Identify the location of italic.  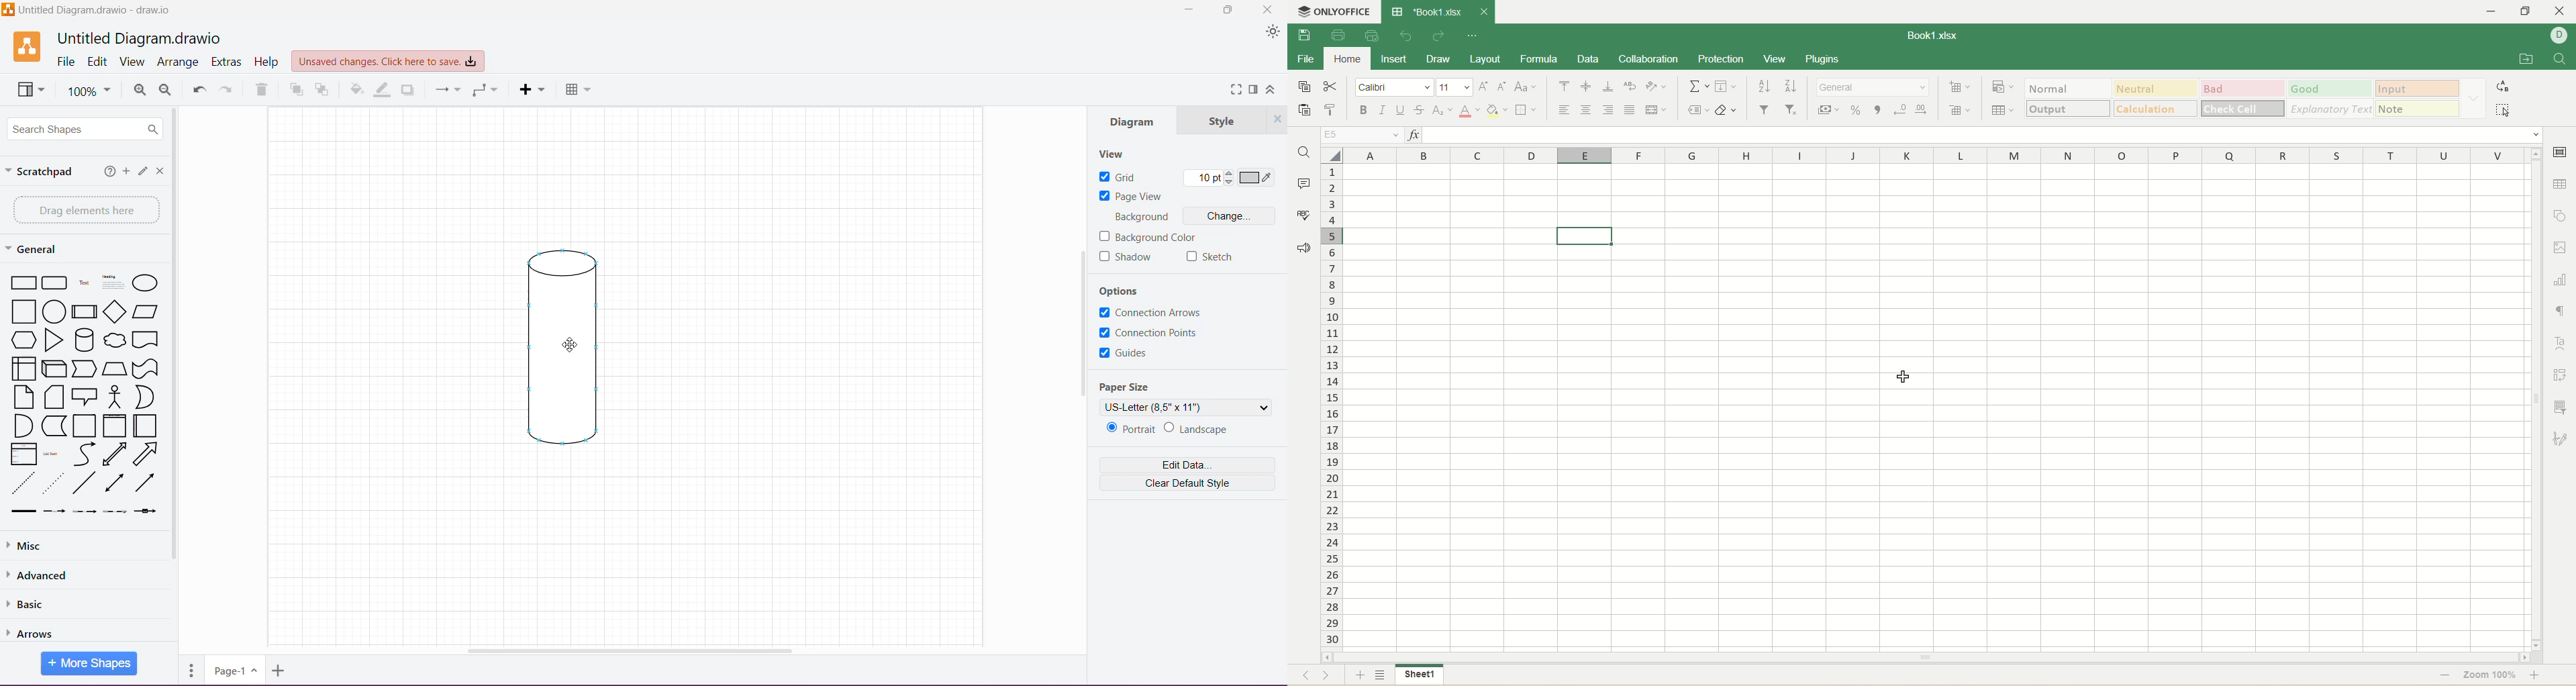
(1383, 111).